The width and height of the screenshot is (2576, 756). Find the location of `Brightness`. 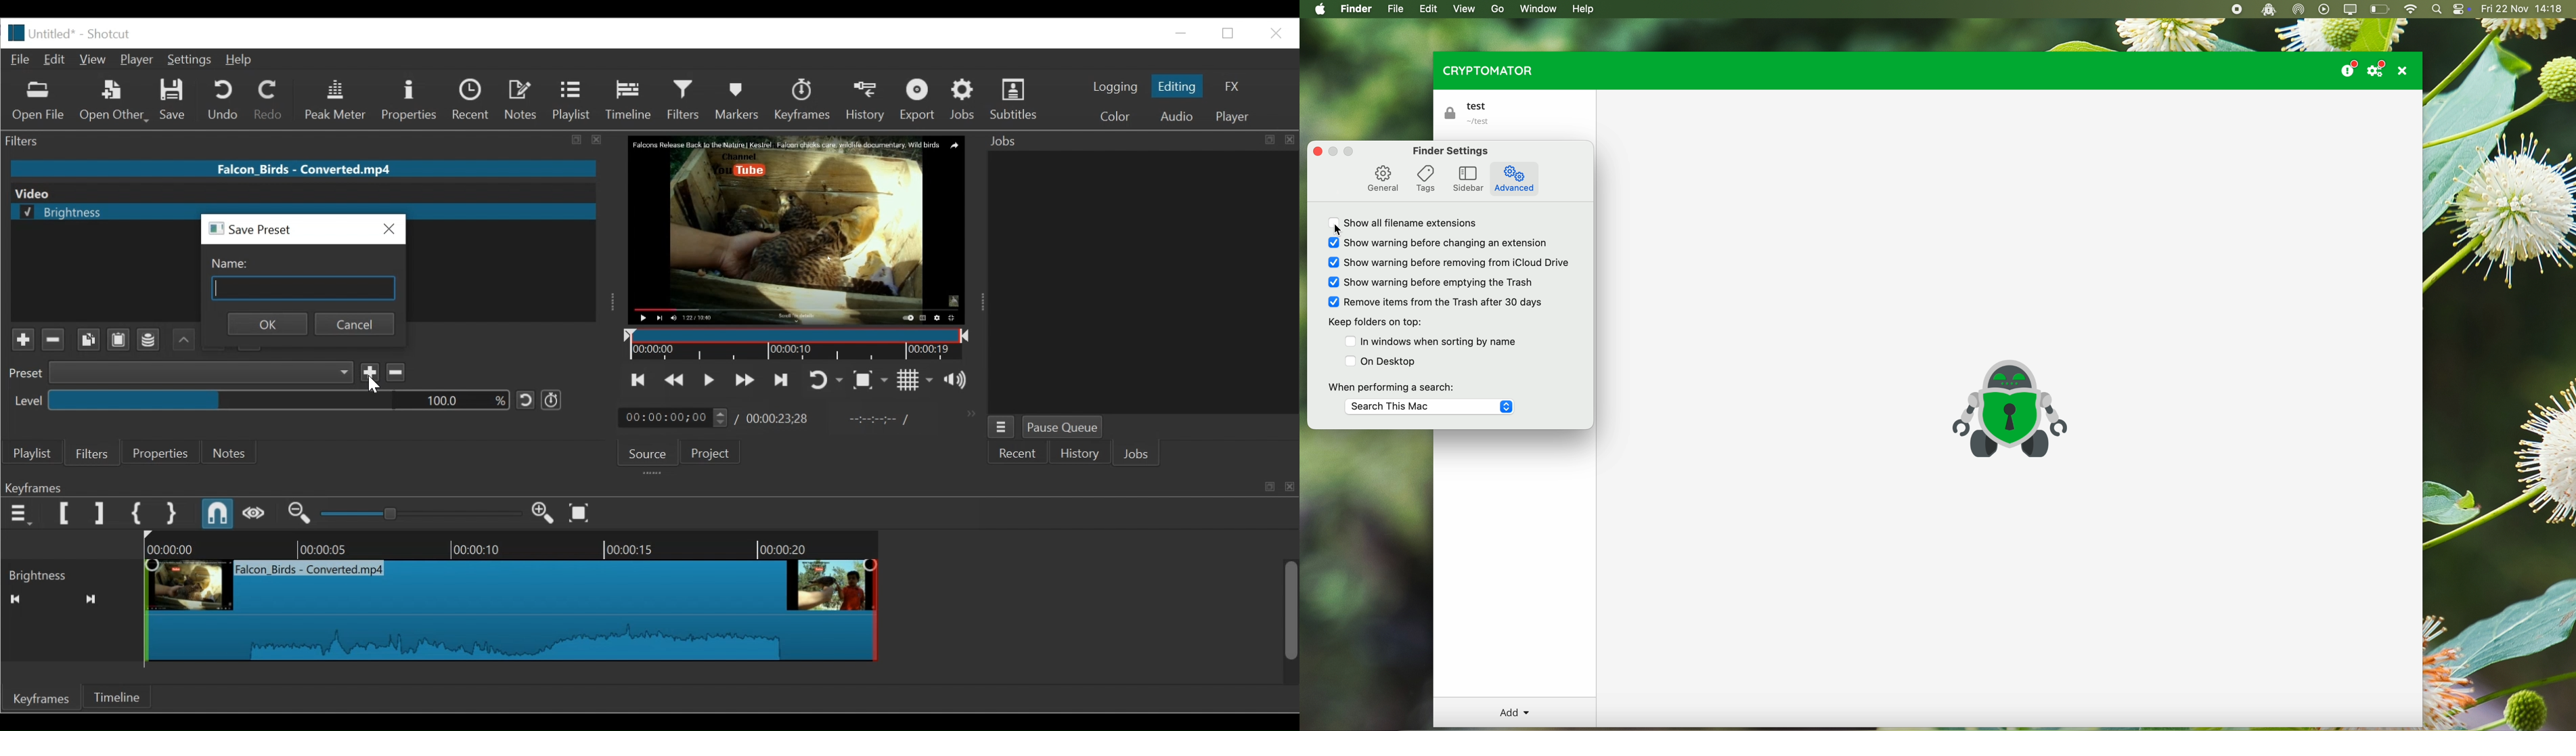

Brightness is located at coordinates (70, 574).